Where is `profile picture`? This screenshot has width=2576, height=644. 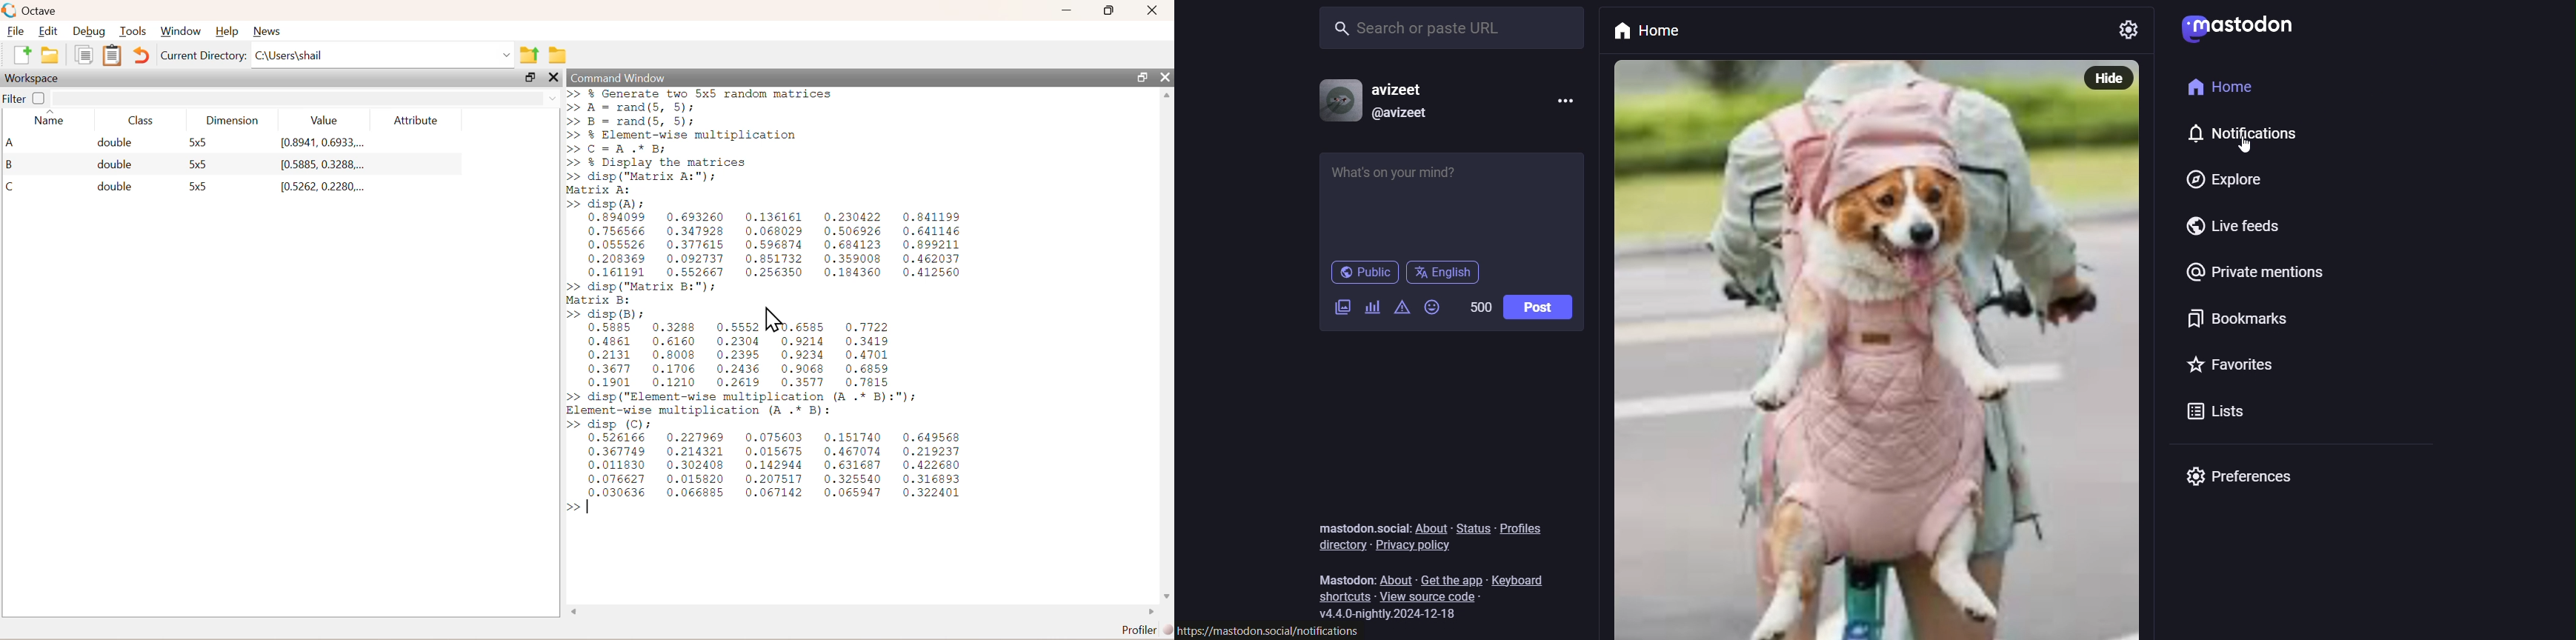
profile picture is located at coordinates (1337, 100).